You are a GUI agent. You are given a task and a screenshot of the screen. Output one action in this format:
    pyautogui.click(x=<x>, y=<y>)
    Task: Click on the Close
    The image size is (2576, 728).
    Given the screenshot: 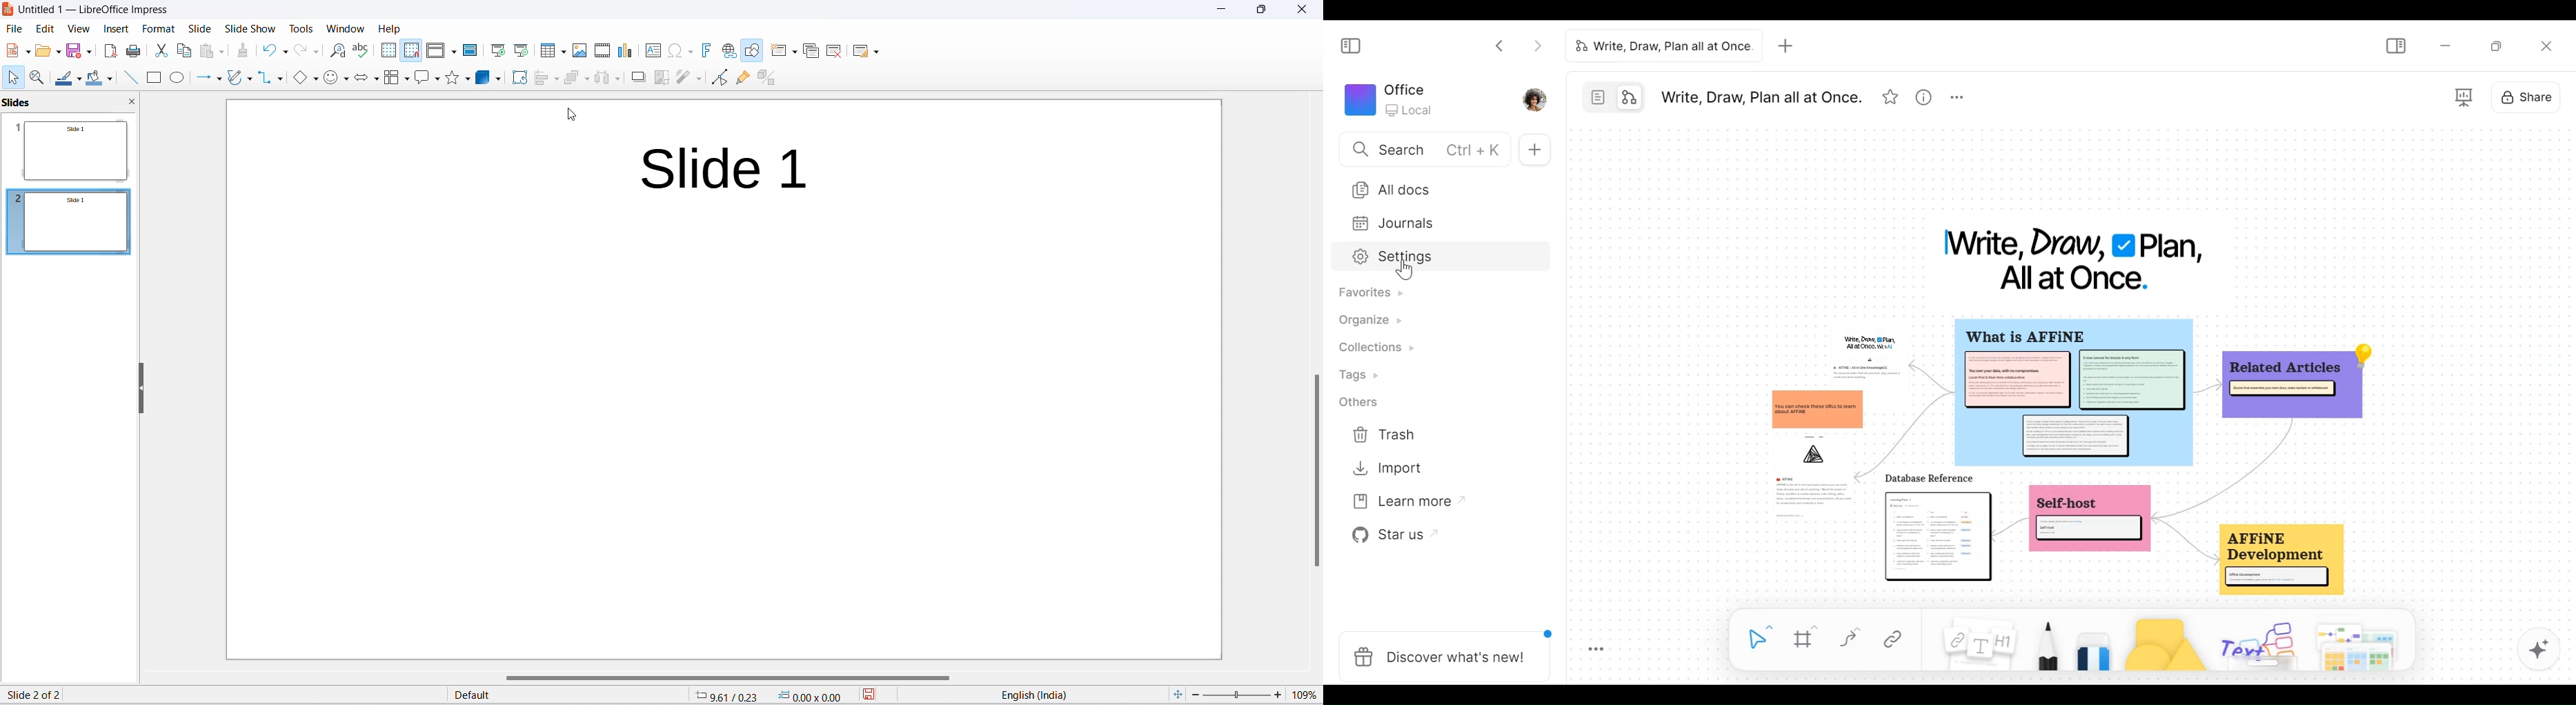 What is the action you would take?
    pyautogui.click(x=1301, y=10)
    